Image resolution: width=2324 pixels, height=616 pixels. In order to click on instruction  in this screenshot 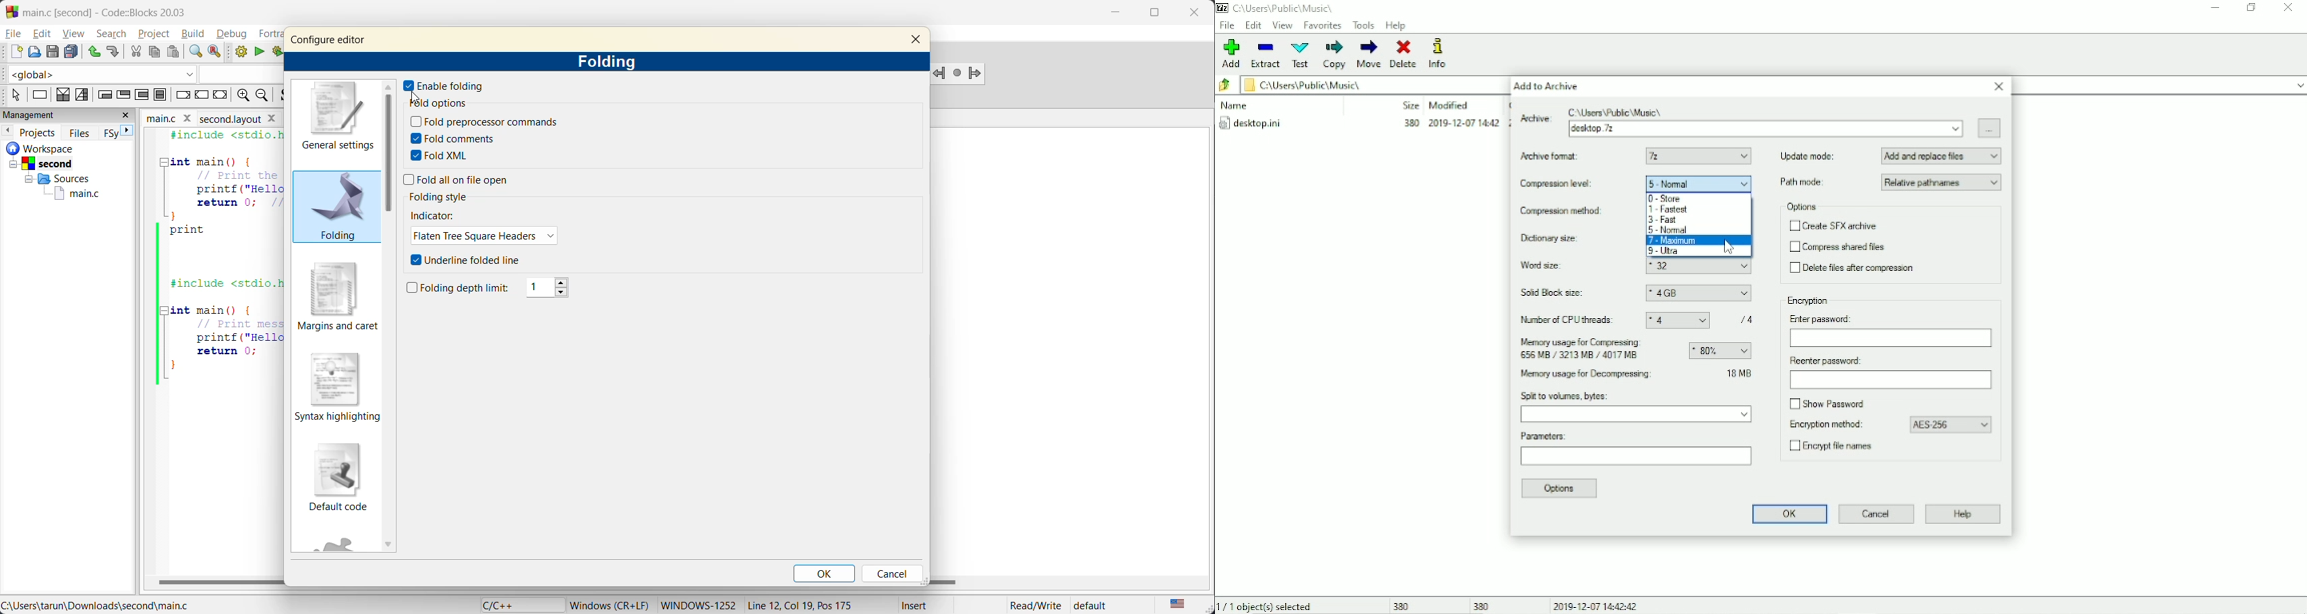, I will do `click(40, 94)`.